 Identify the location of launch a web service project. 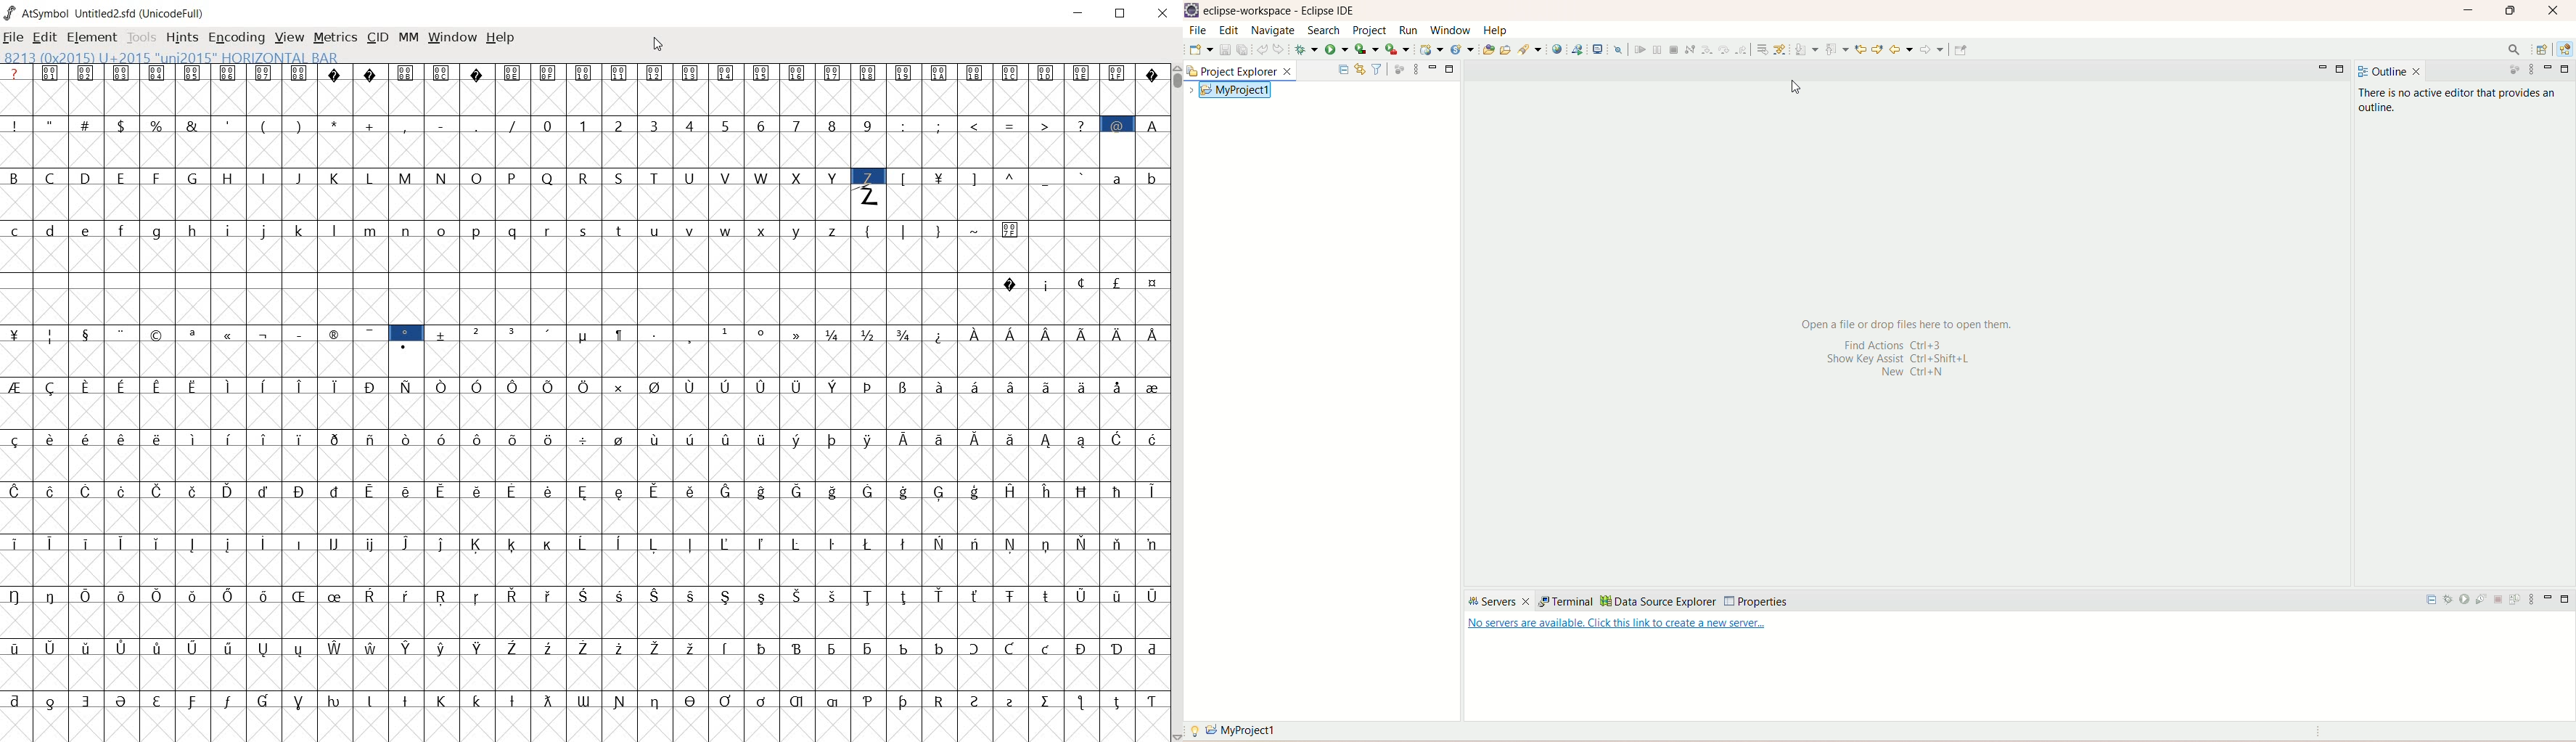
(1580, 49).